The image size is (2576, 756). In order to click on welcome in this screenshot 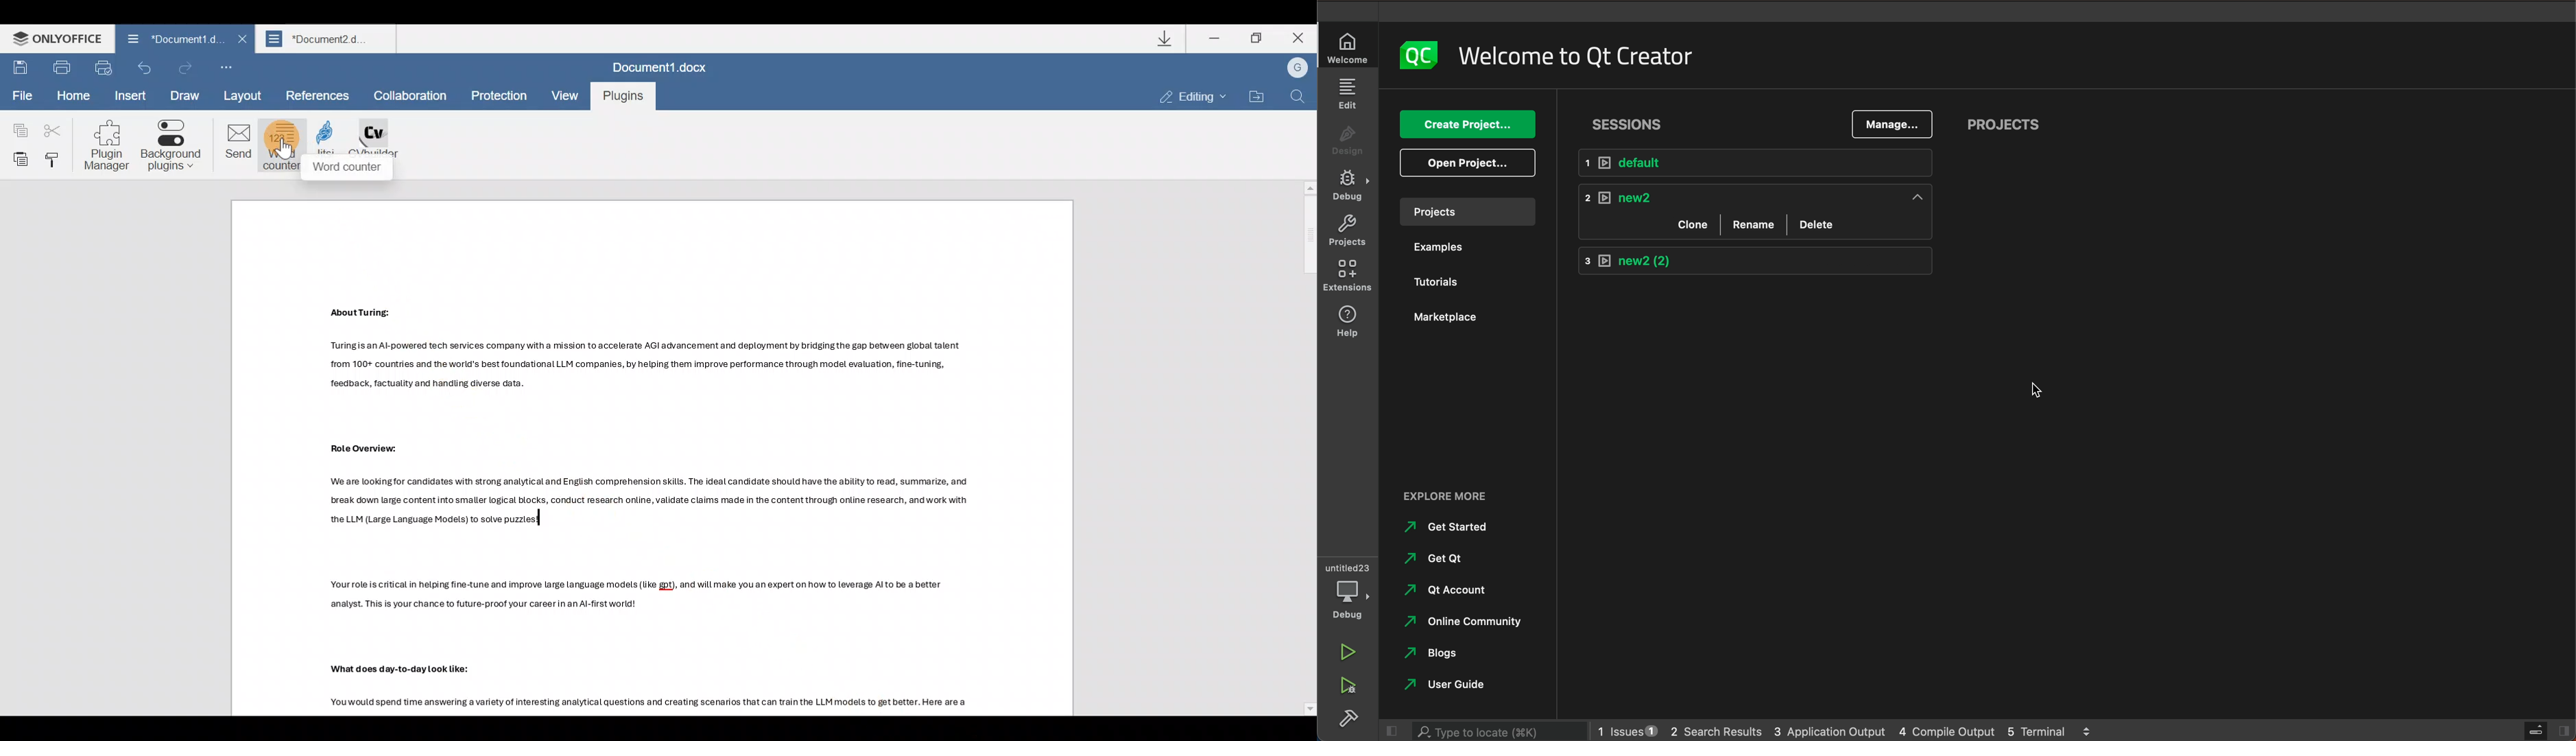, I will do `click(1593, 52)`.